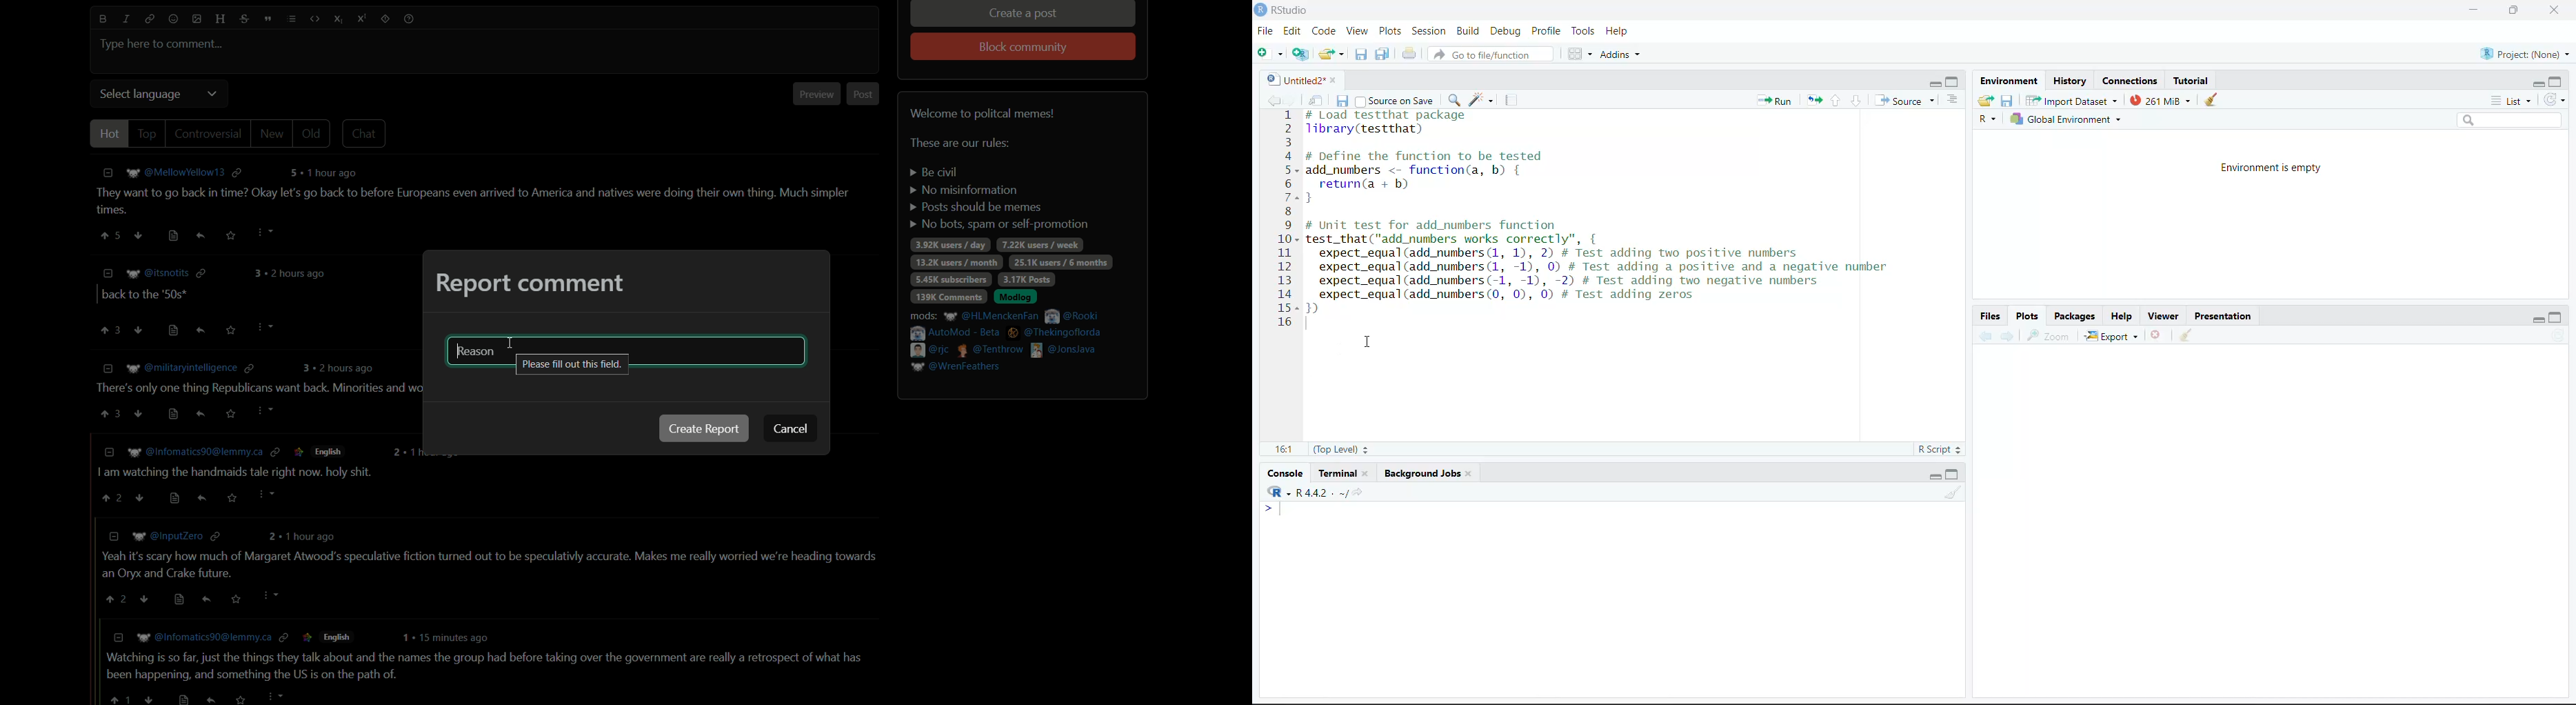 The height and width of the screenshot is (728, 2576). What do you see at coordinates (1621, 54) in the screenshot?
I see `Addins` at bounding box center [1621, 54].